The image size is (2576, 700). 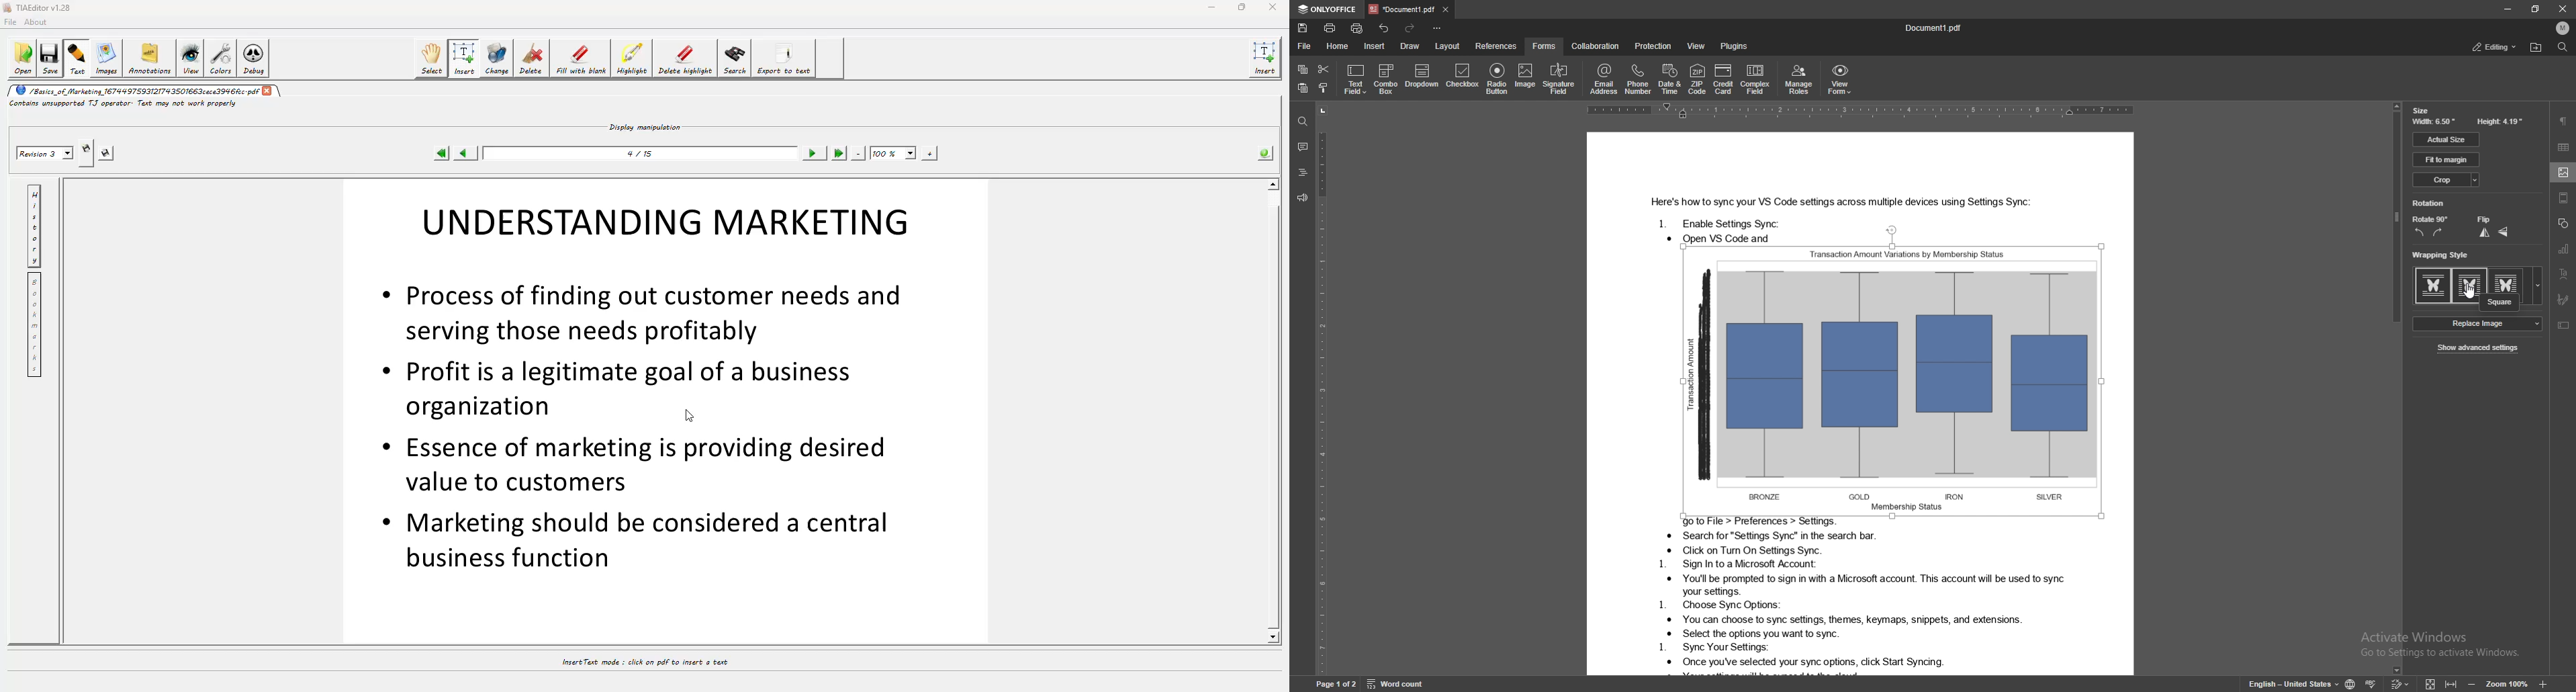 I want to click on wrapping style, so click(x=2443, y=254).